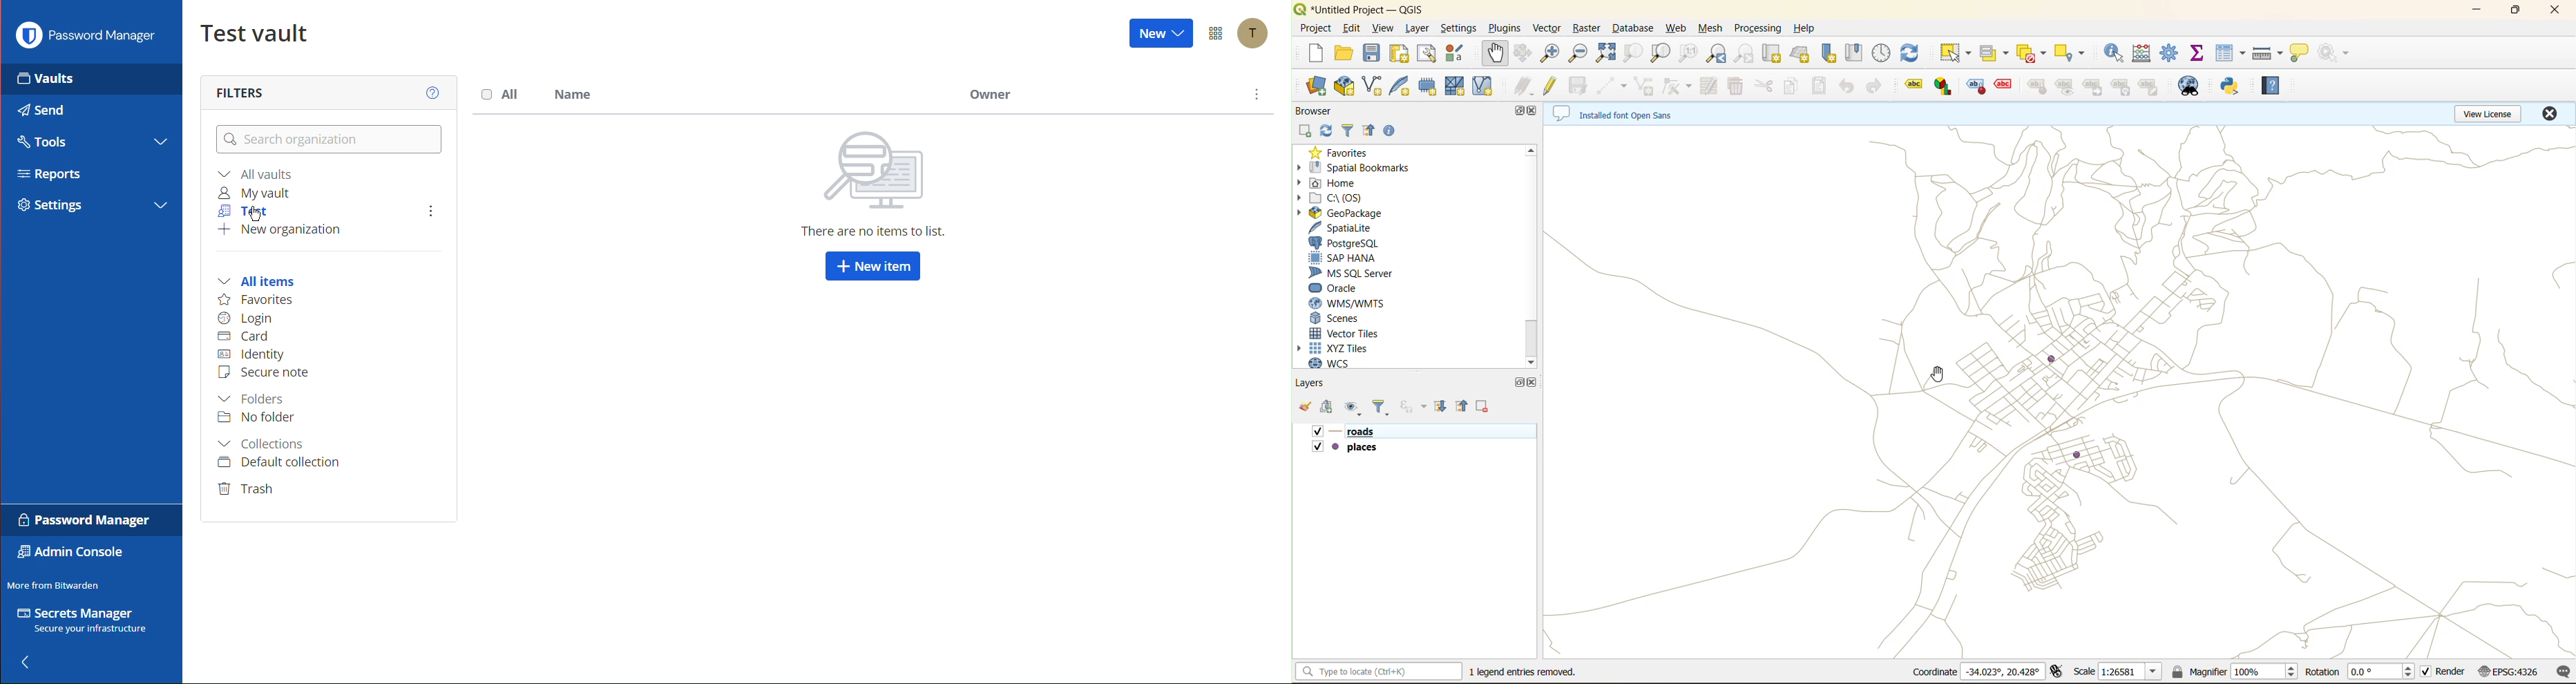  What do you see at coordinates (1365, 167) in the screenshot?
I see `spatial bookmarks` at bounding box center [1365, 167].